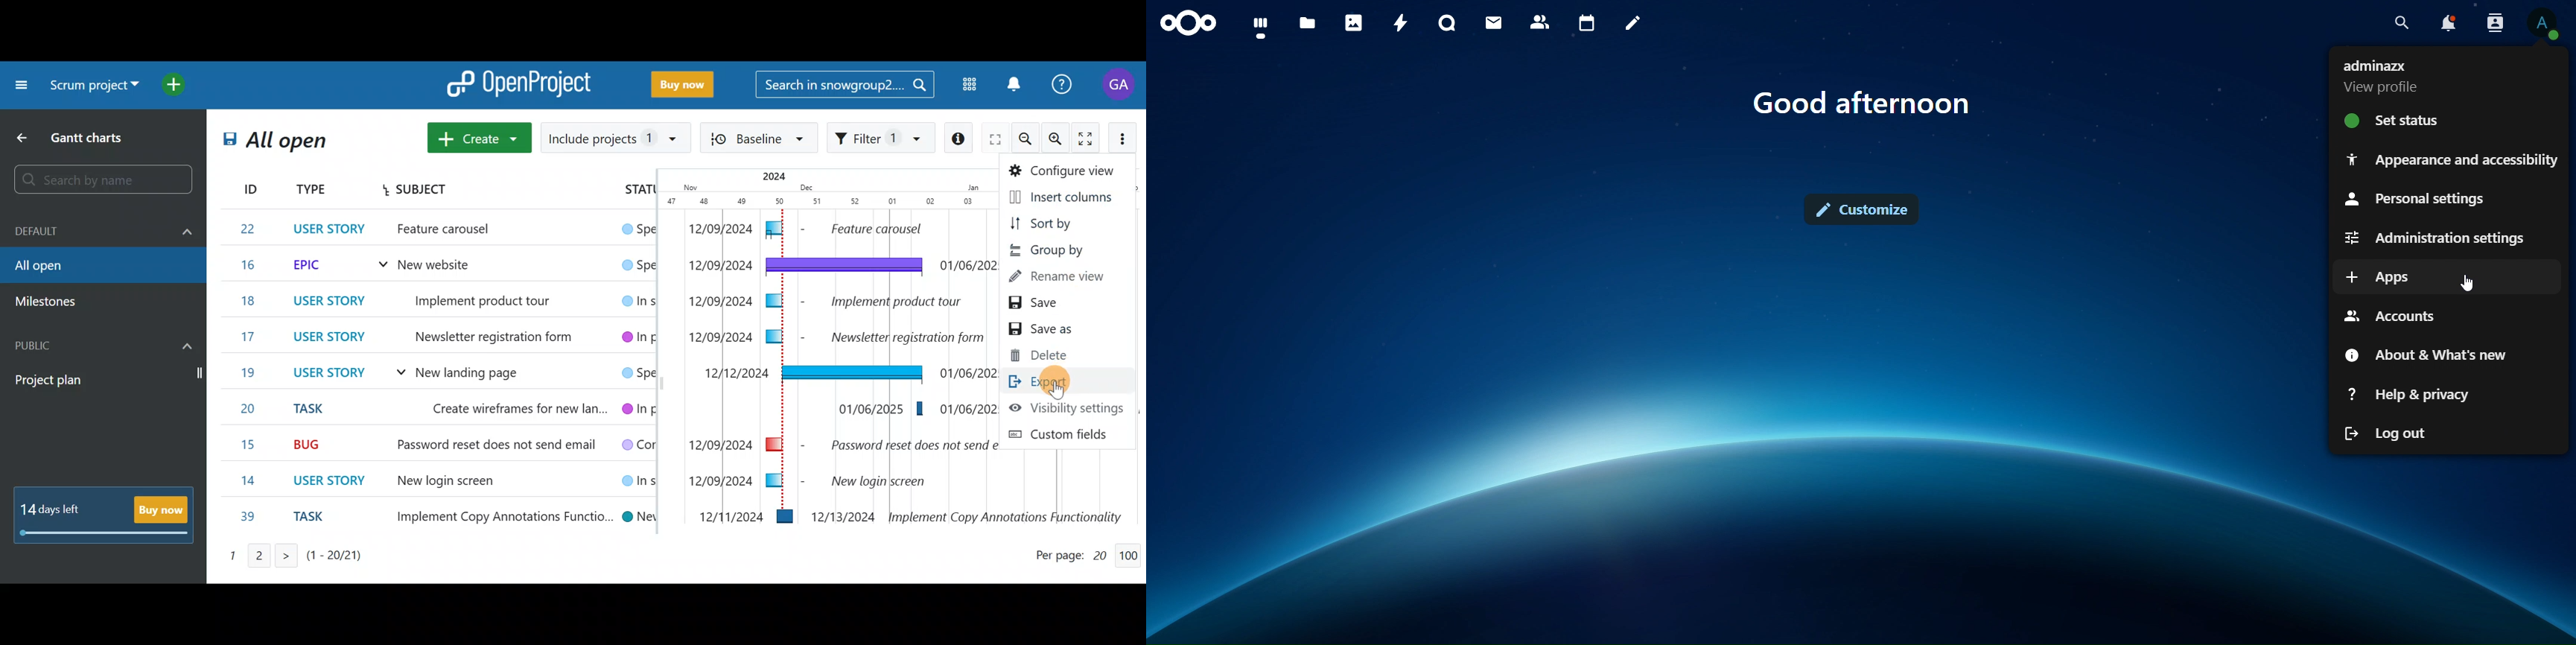 The width and height of the screenshot is (2576, 672). What do you see at coordinates (2378, 278) in the screenshot?
I see `apps` at bounding box center [2378, 278].